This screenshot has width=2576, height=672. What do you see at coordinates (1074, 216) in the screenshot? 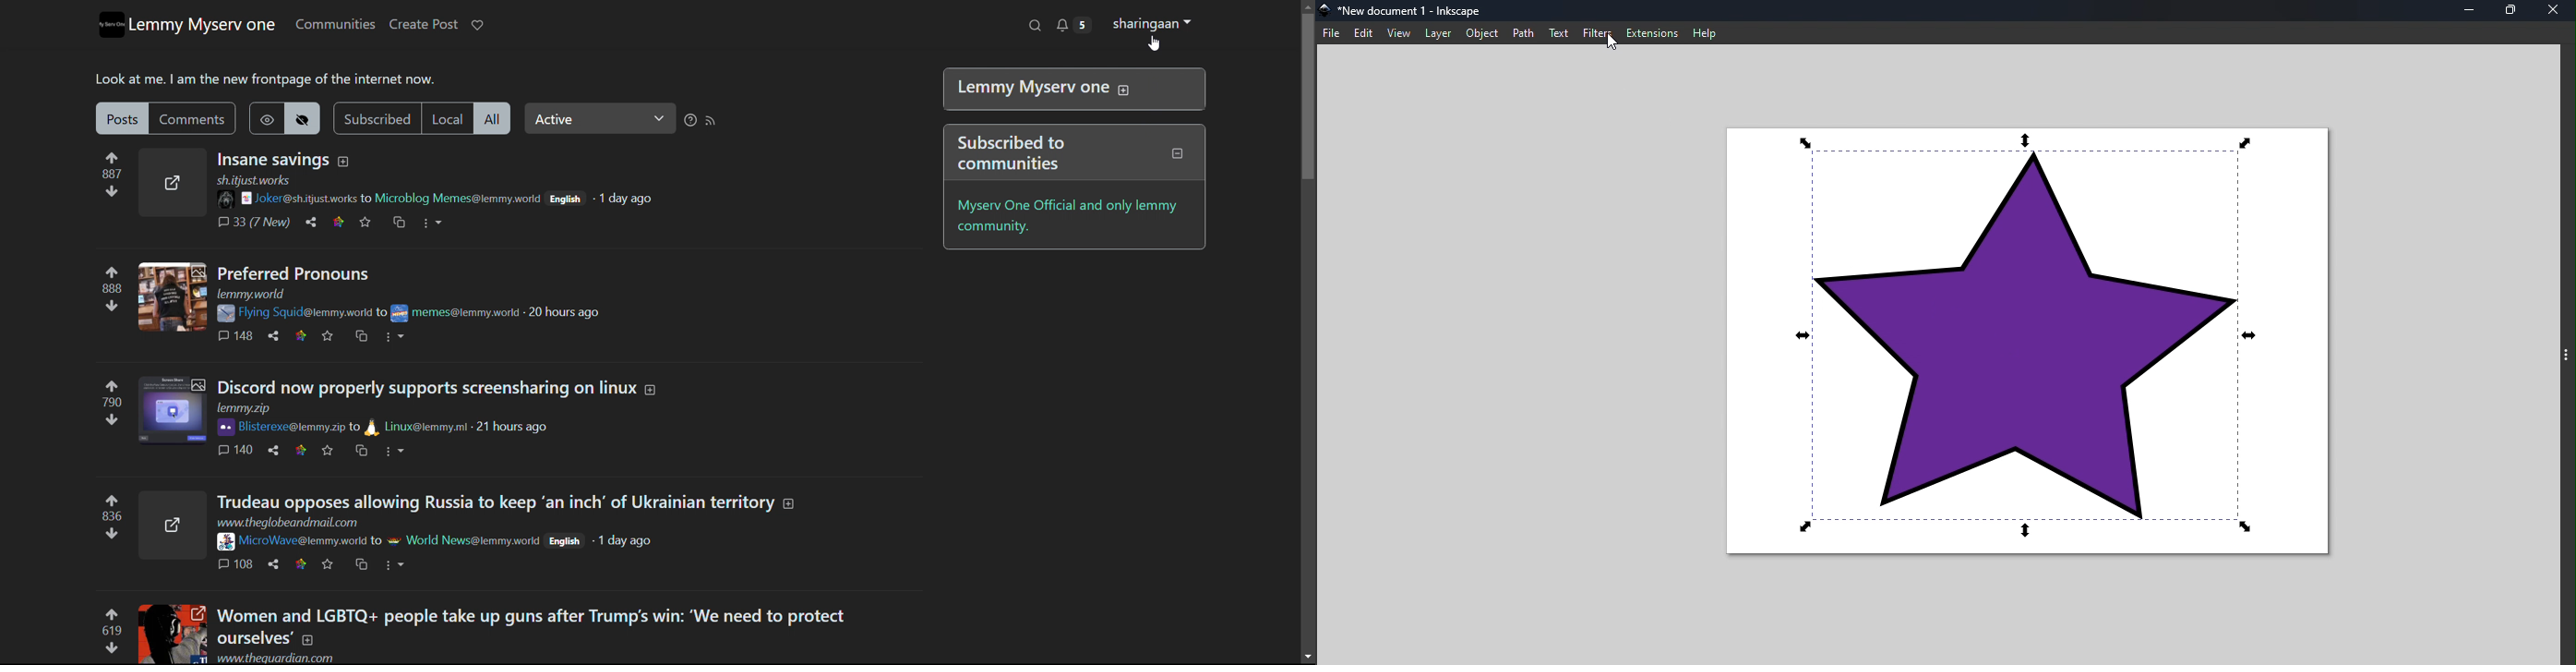
I see `myserv one official and only lemmy community` at bounding box center [1074, 216].